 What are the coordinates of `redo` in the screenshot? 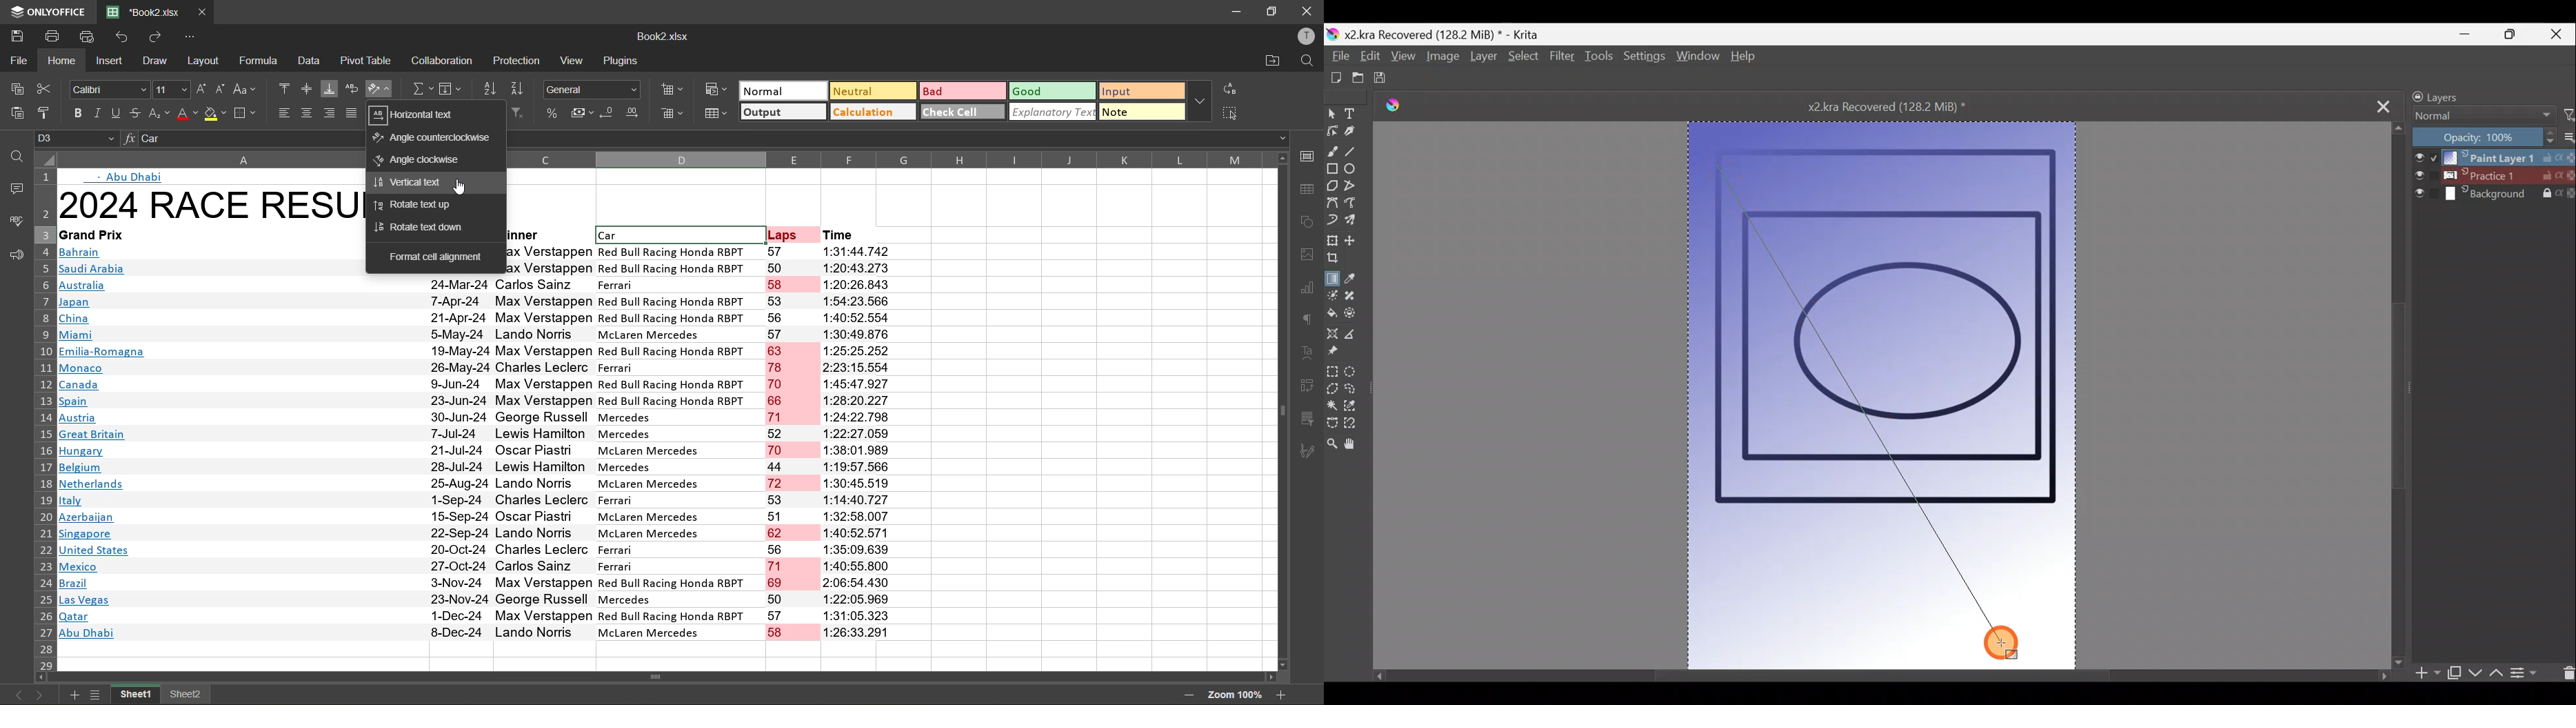 It's located at (156, 37).